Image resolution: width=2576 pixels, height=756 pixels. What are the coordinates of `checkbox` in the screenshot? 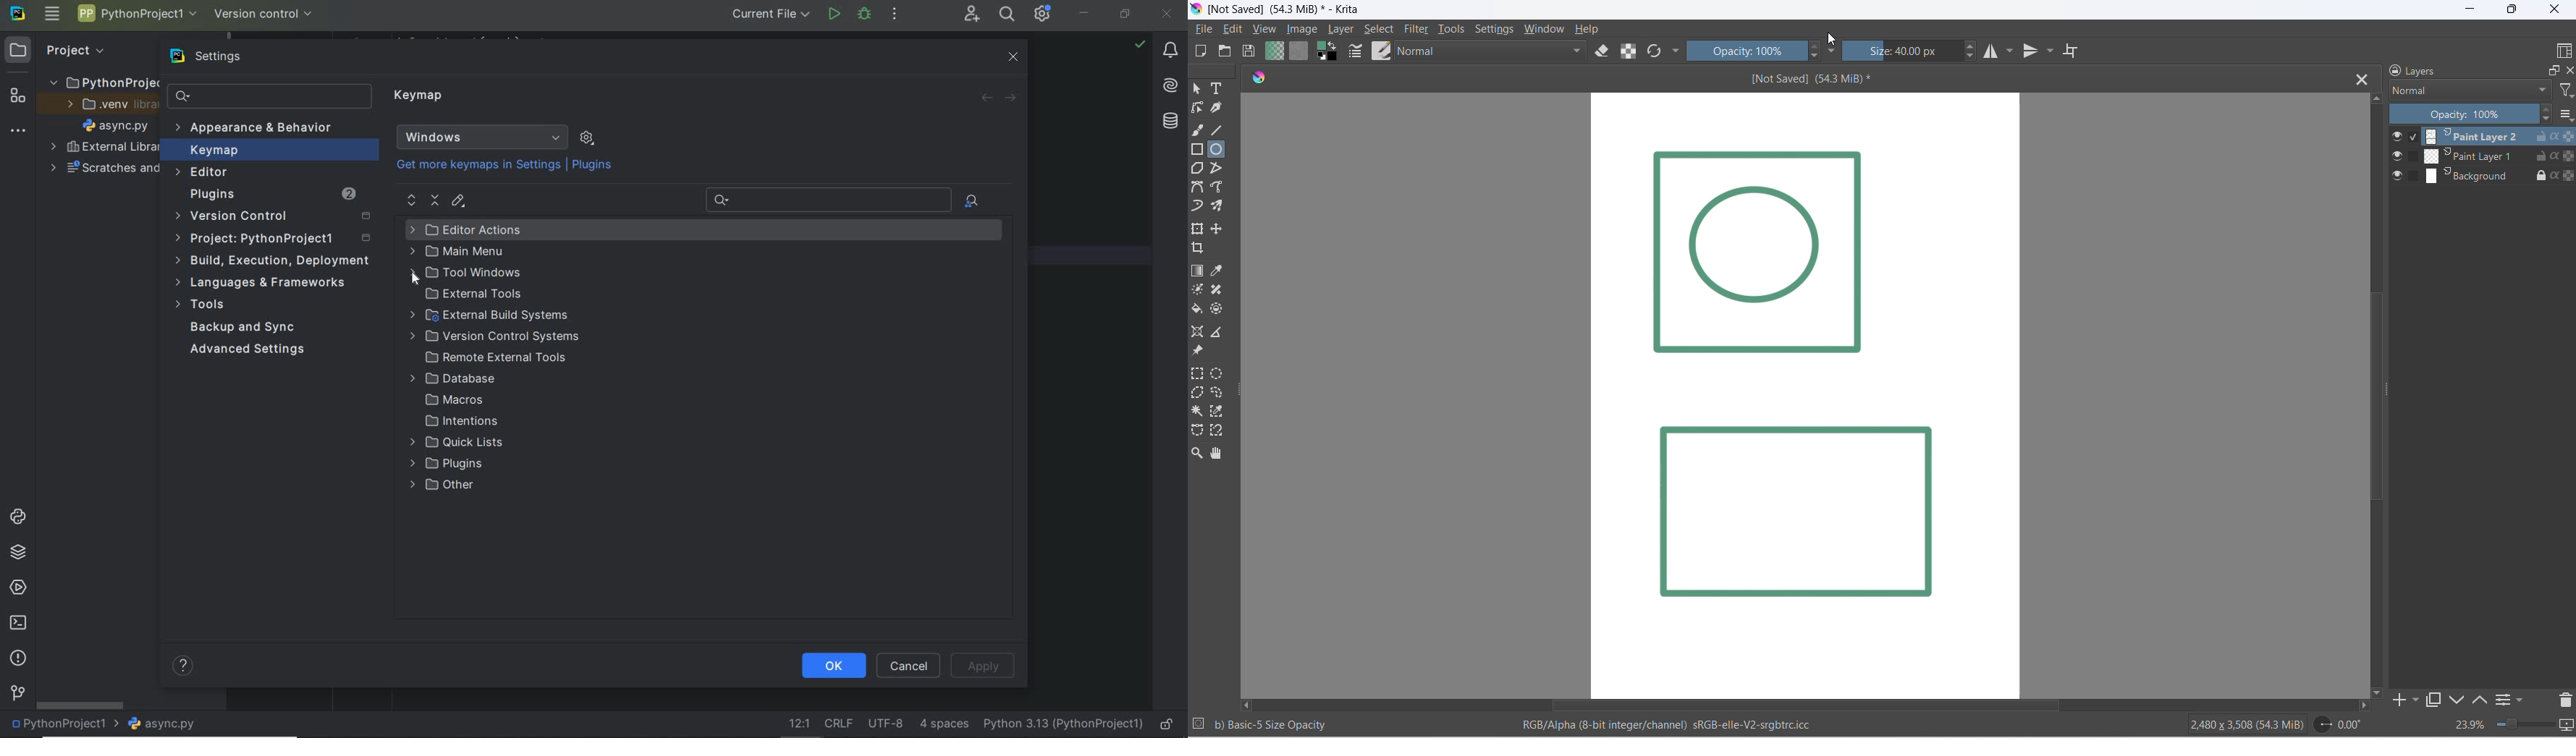 It's located at (2414, 156).